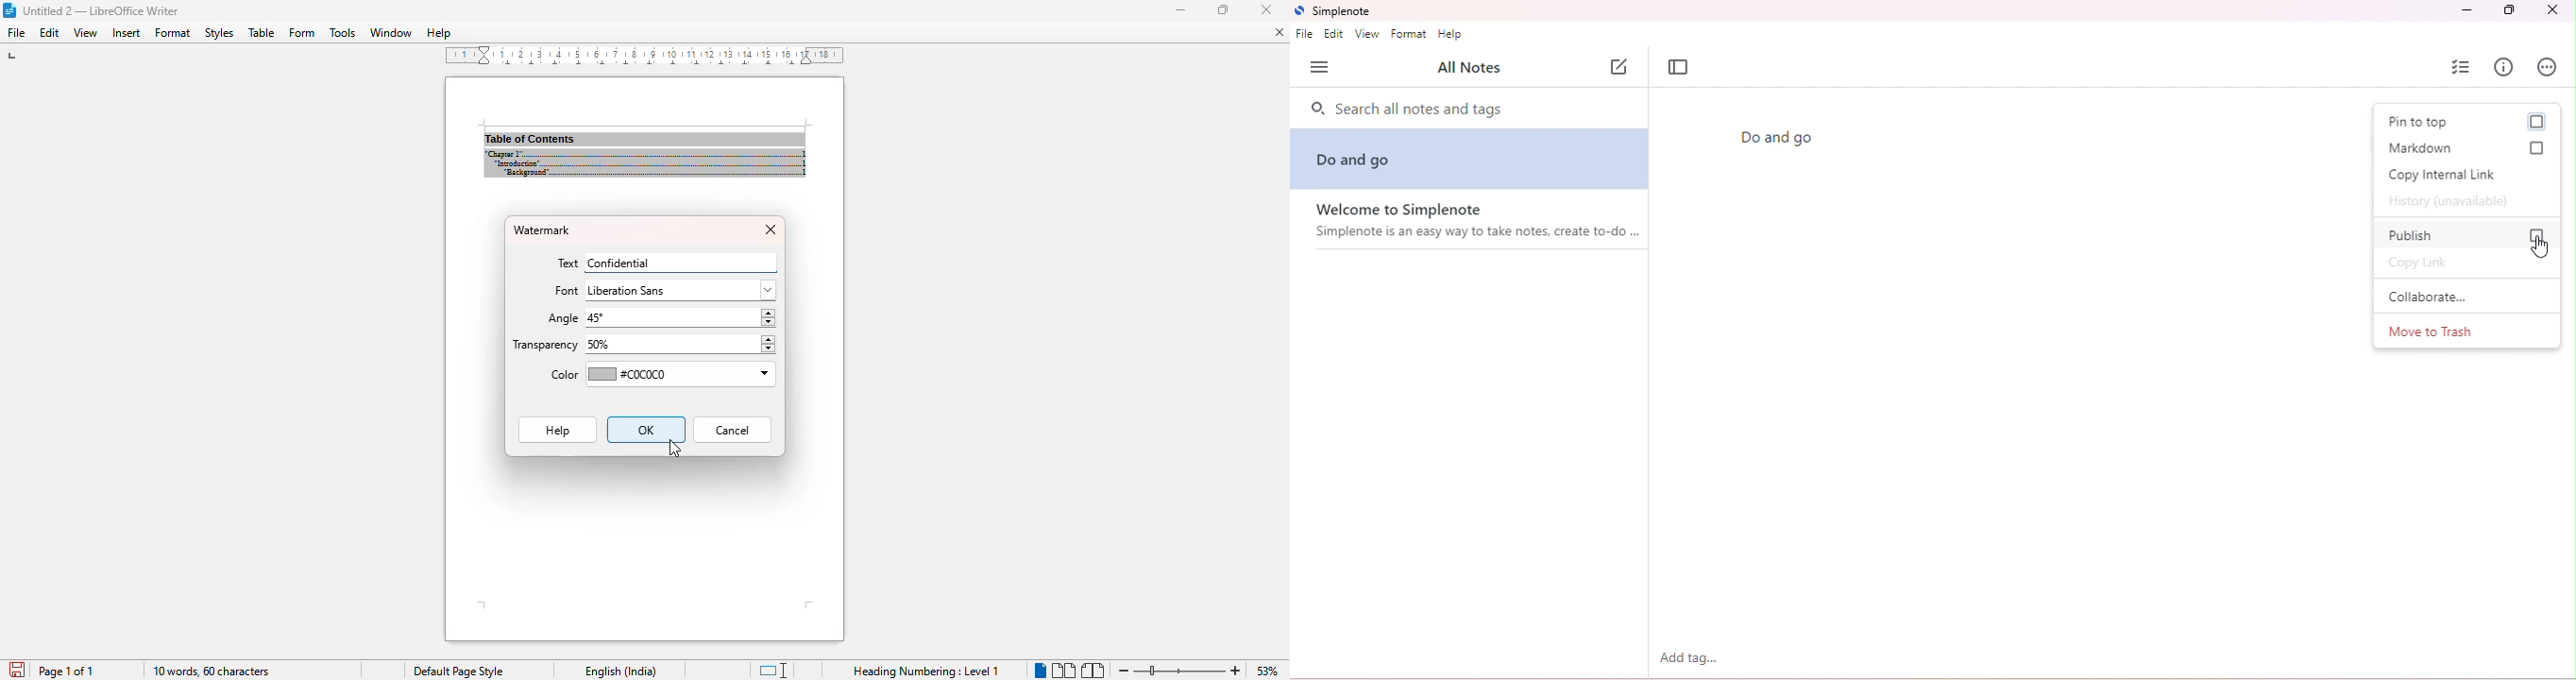  I want to click on help, so click(439, 32).